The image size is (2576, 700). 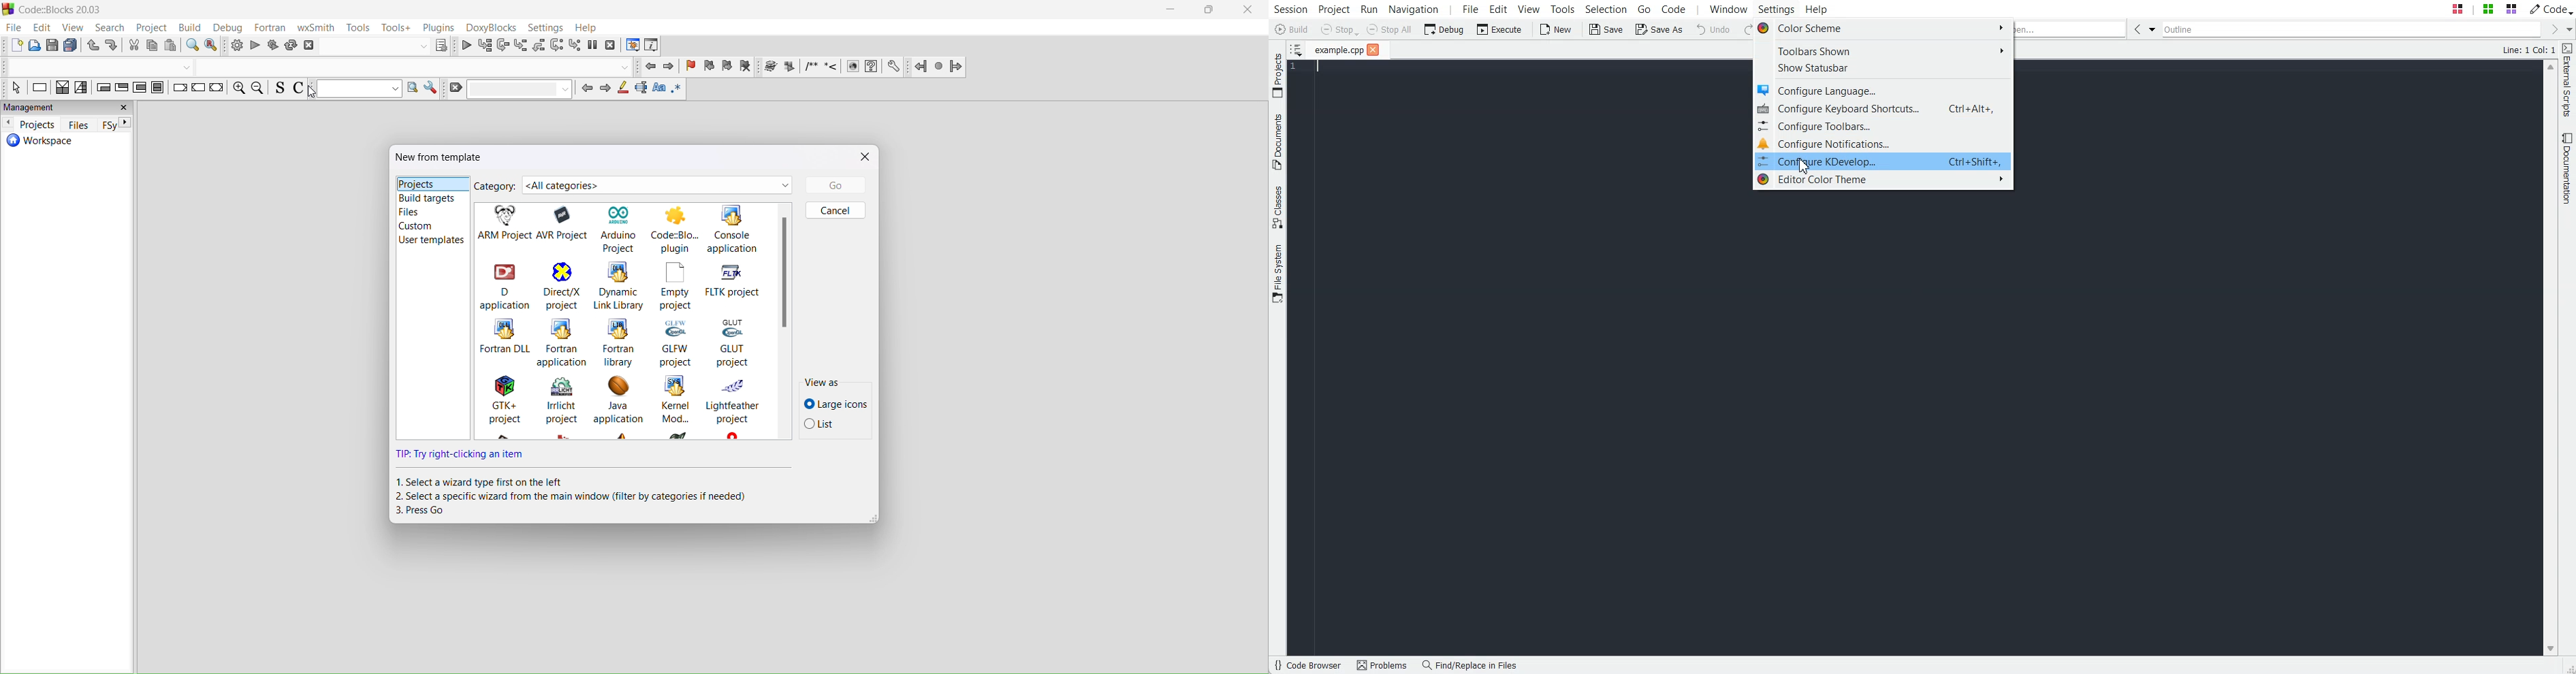 What do you see at coordinates (658, 185) in the screenshot?
I see `all categories` at bounding box center [658, 185].